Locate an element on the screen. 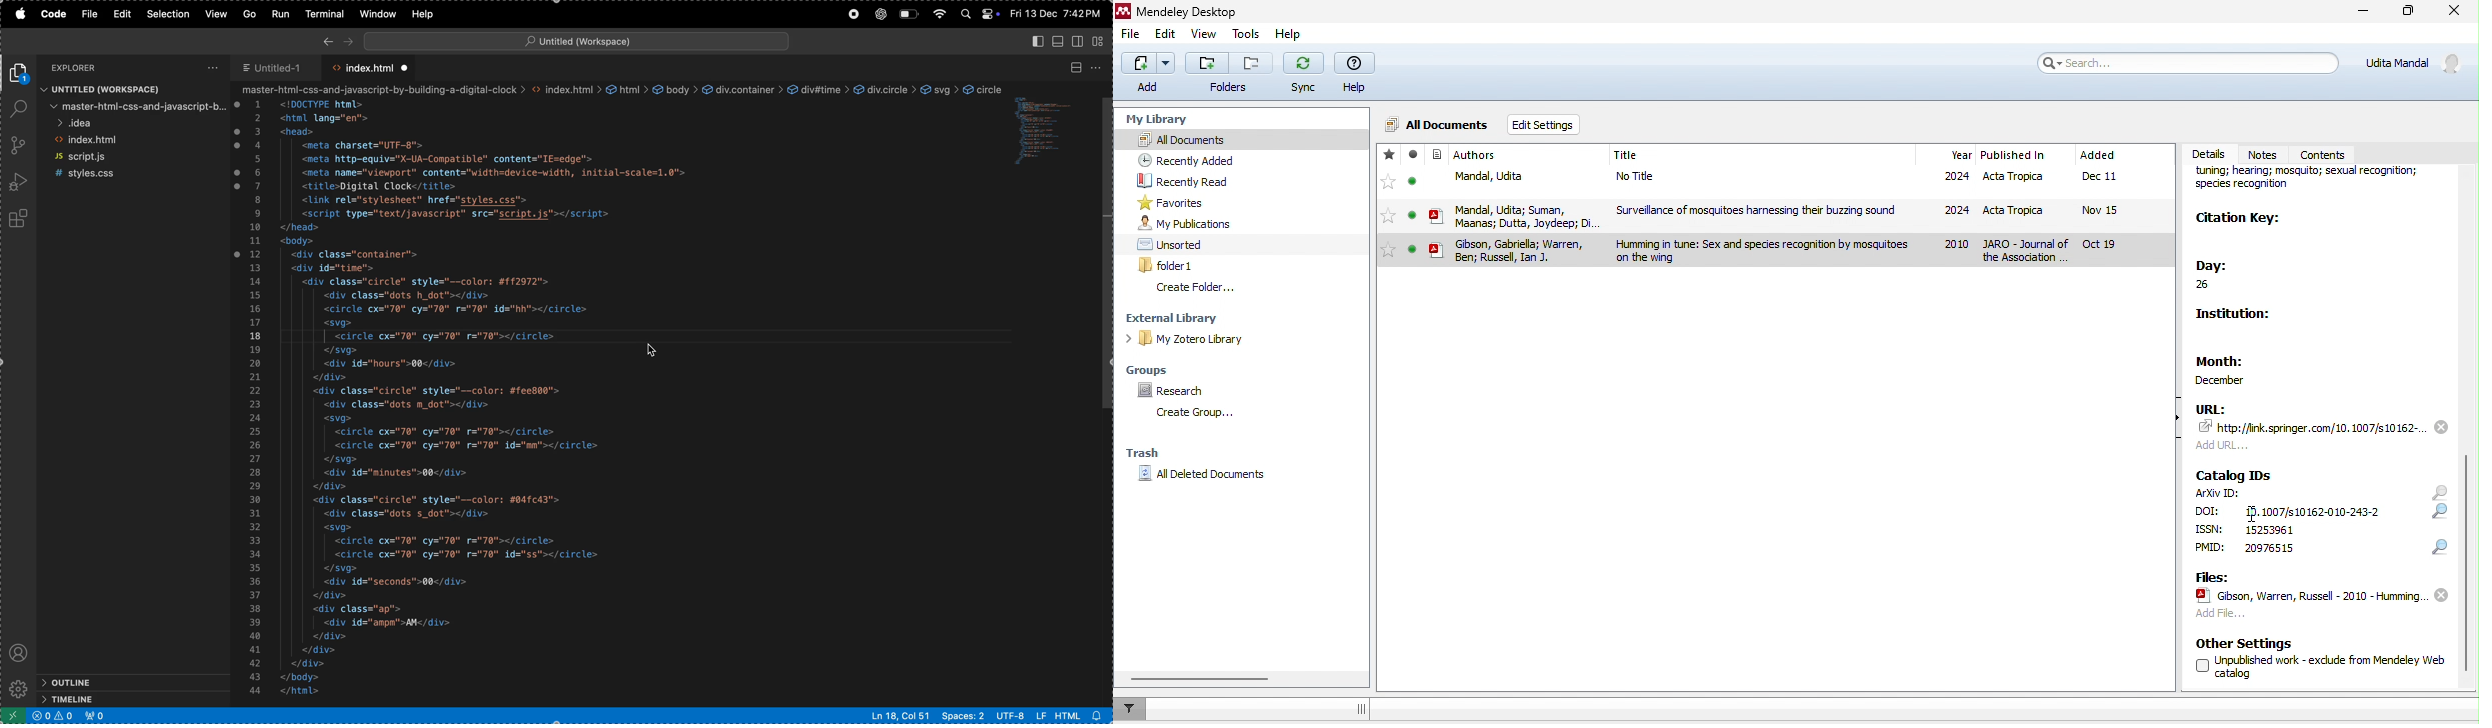 The height and width of the screenshot is (728, 2492). text is located at coordinates (2211, 548).